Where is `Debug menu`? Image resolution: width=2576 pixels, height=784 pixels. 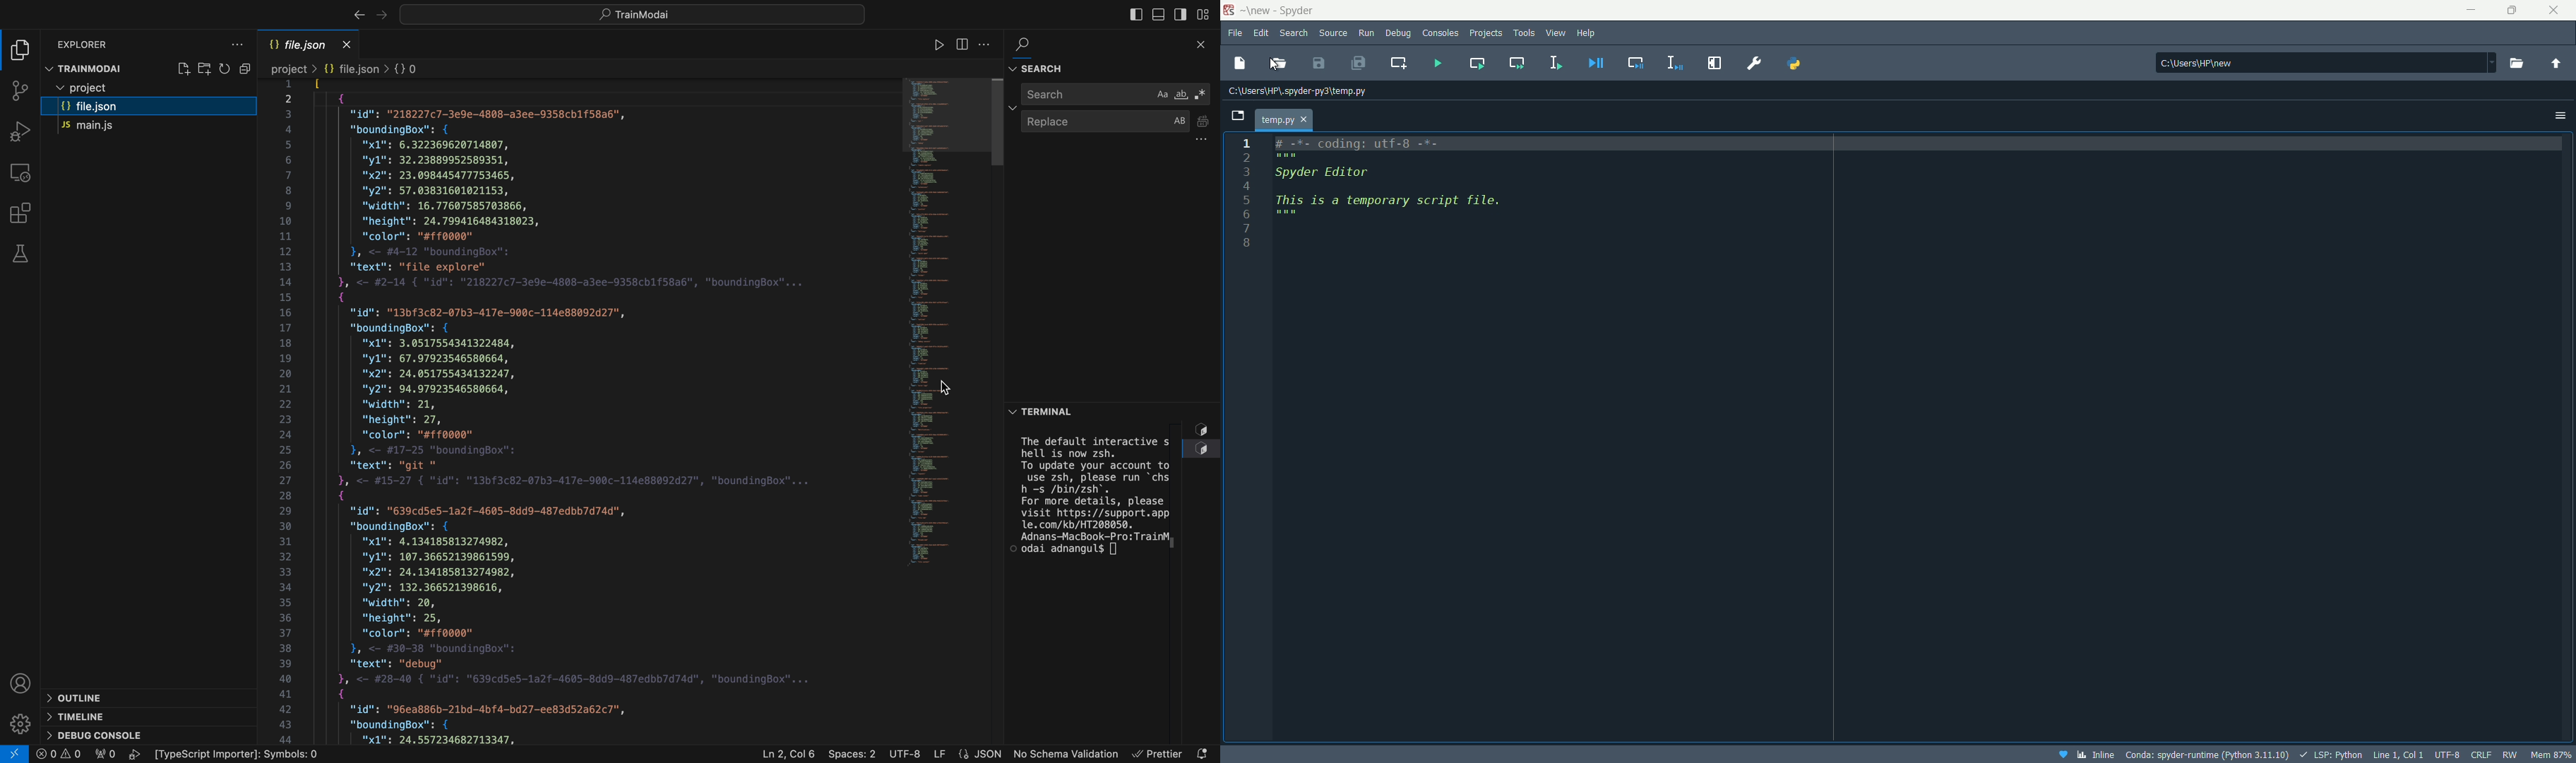 Debug menu is located at coordinates (1397, 35).